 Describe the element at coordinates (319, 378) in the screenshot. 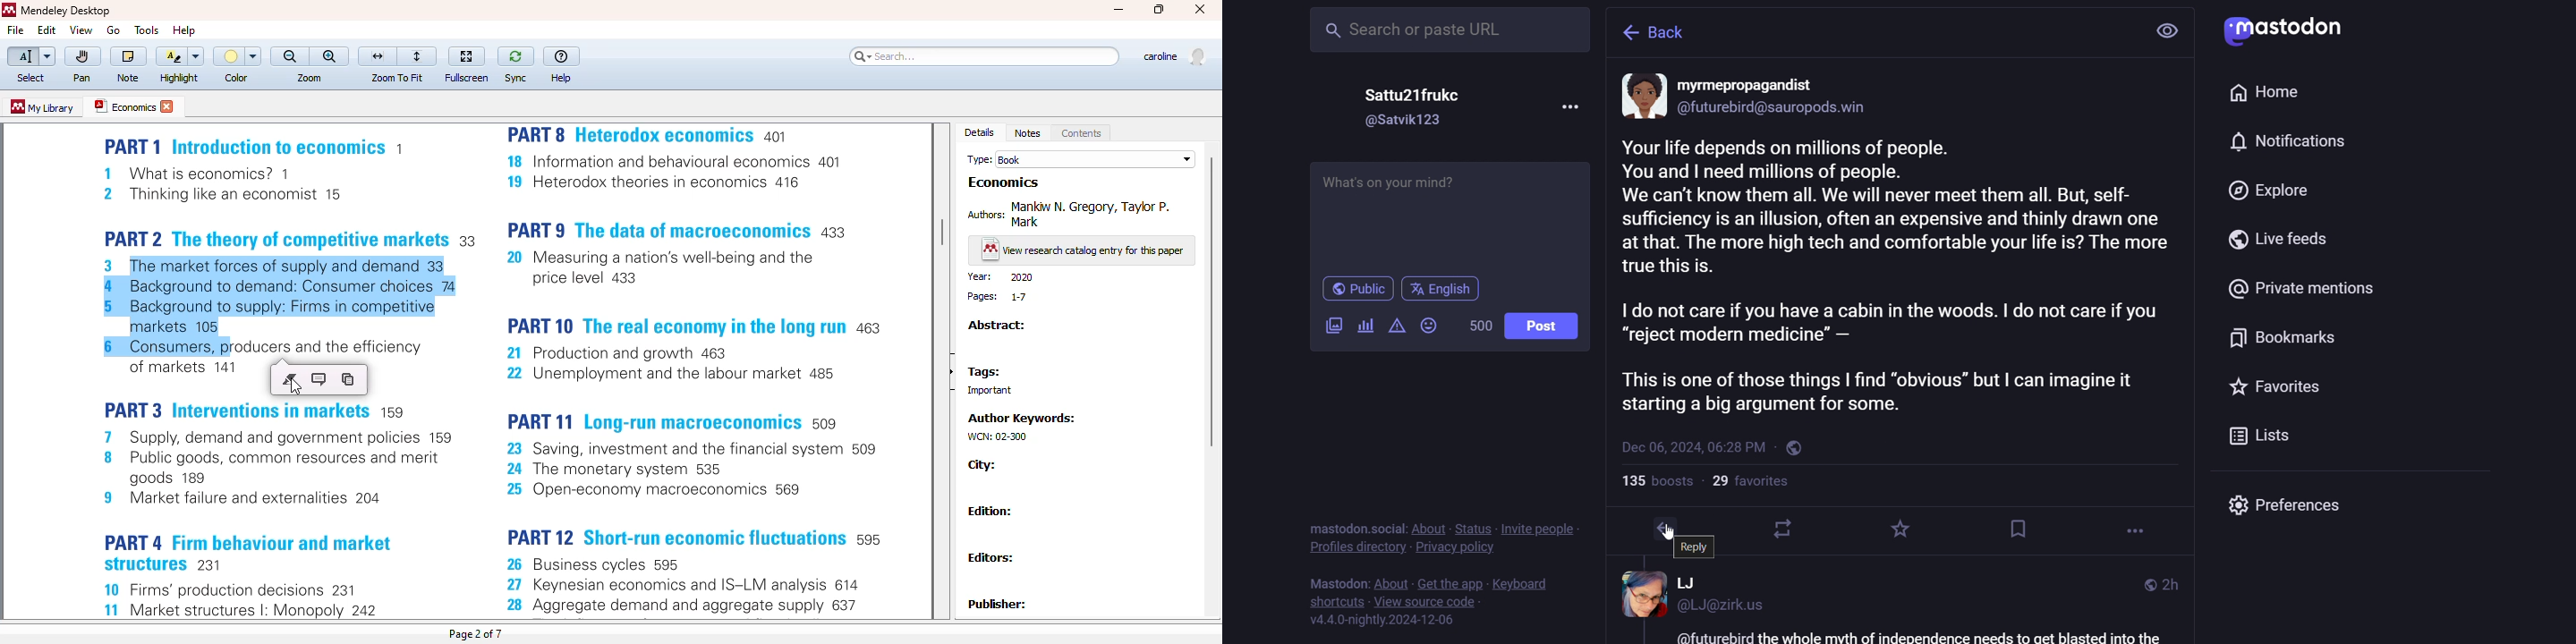

I see `highlight this text and add a note` at that location.